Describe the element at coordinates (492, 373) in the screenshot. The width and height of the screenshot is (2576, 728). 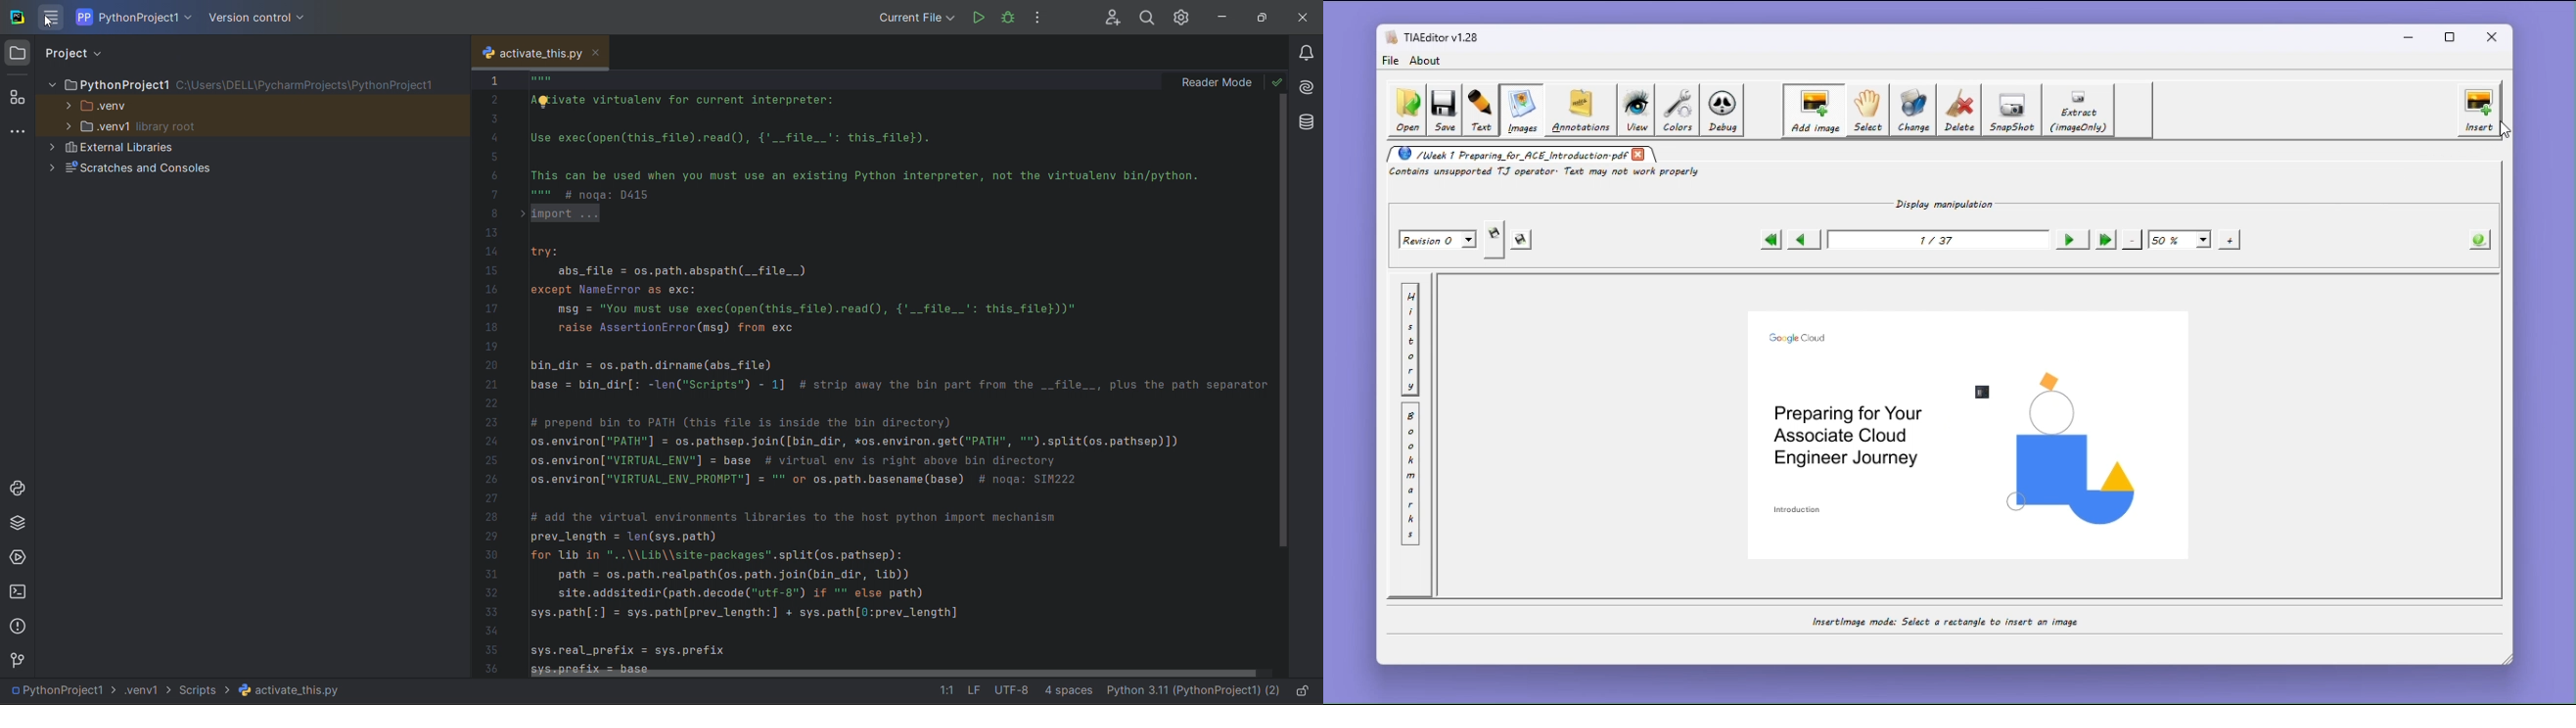
I see `line no` at that location.